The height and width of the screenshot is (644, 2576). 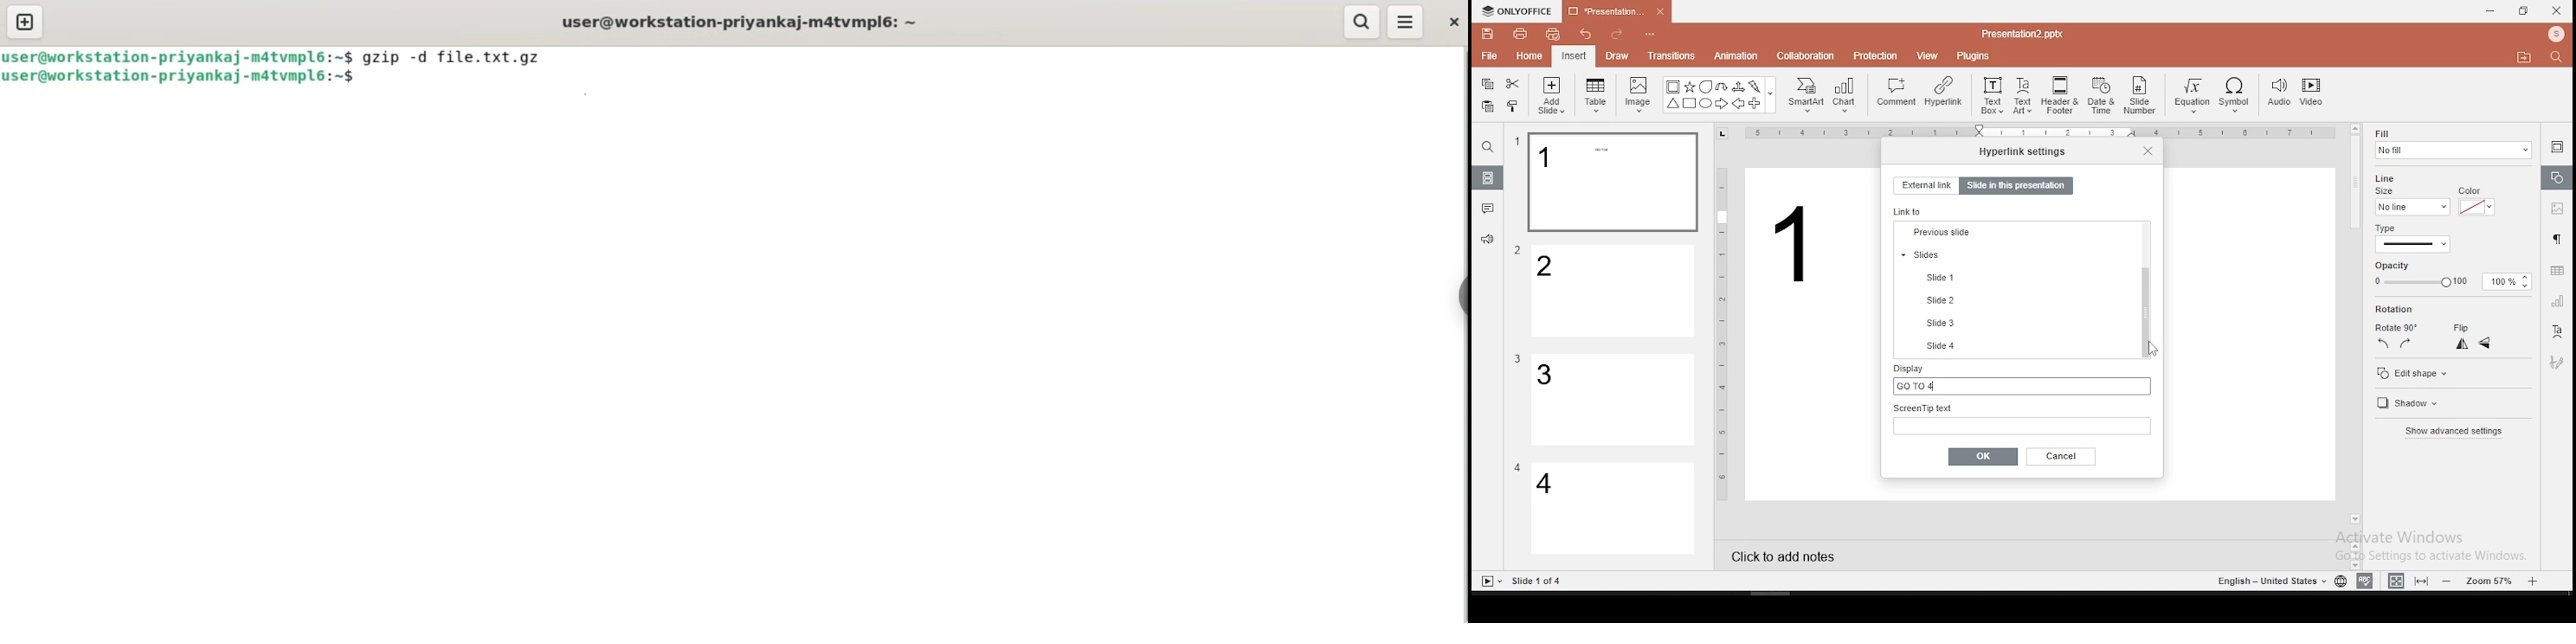 What do you see at coordinates (1513, 106) in the screenshot?
I see `clone formatting` at bounding box center [1513, 106].